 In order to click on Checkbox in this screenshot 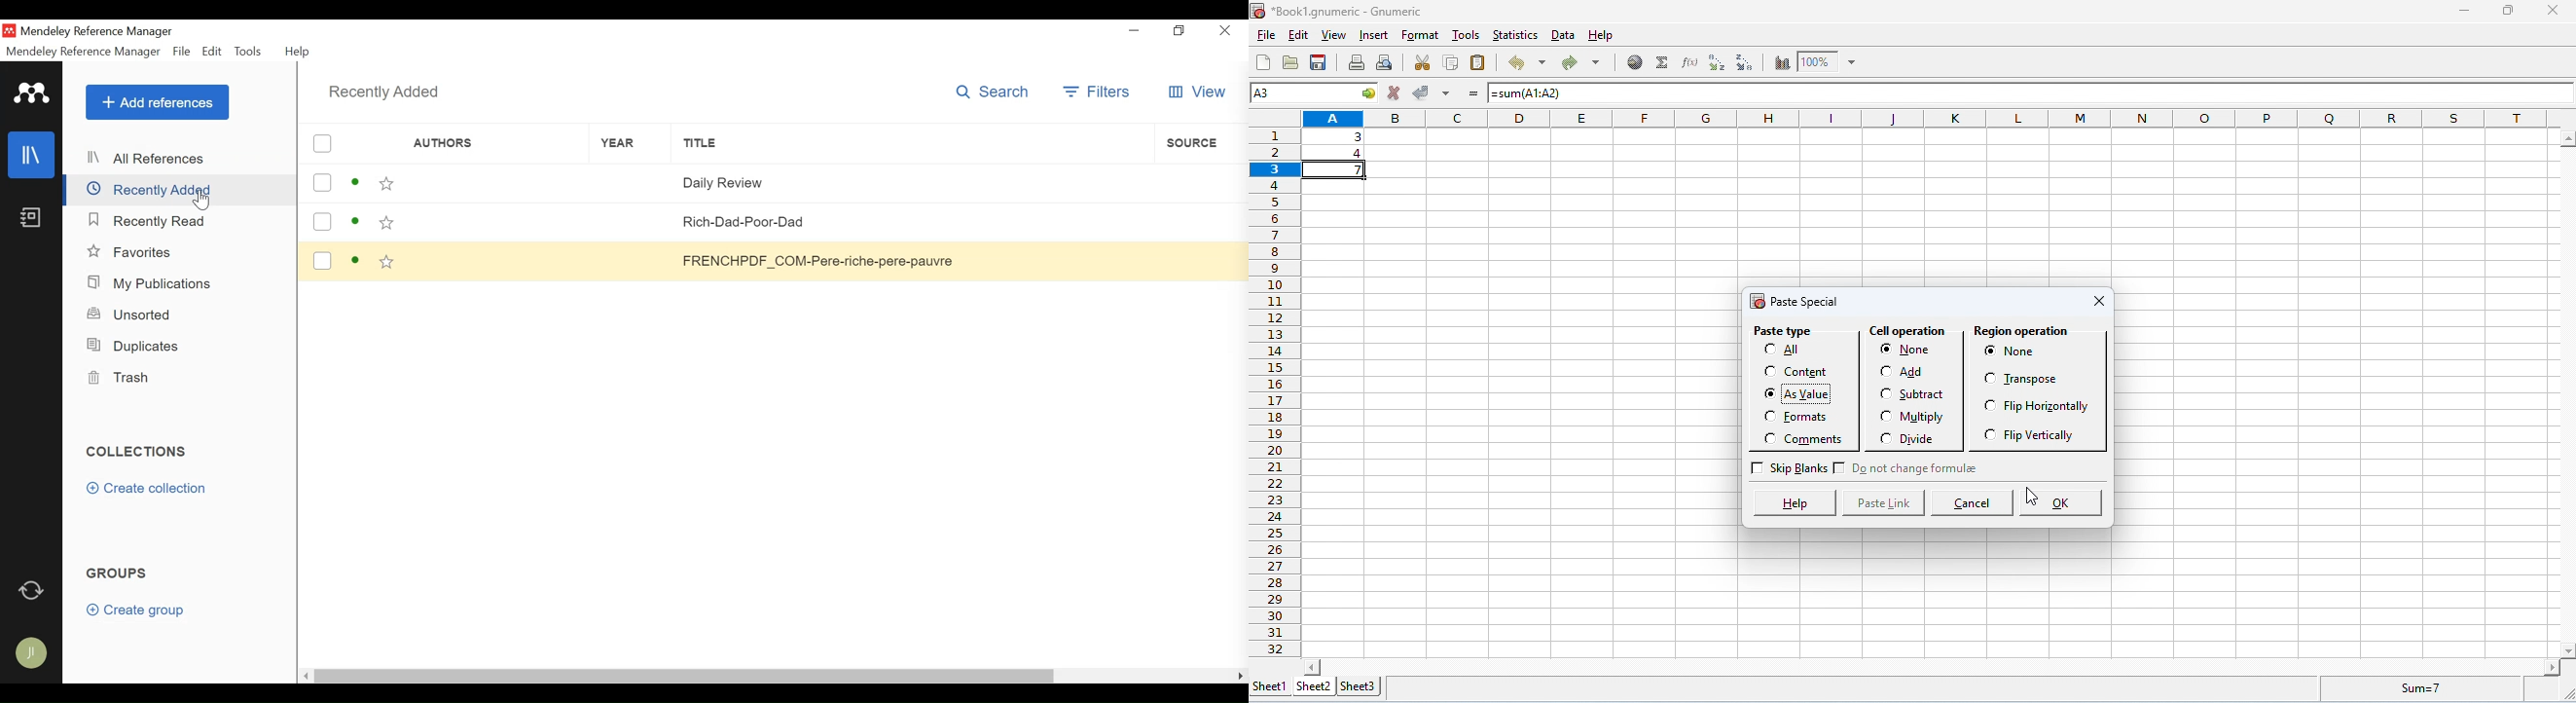, I will do `click(1769, 439)`.